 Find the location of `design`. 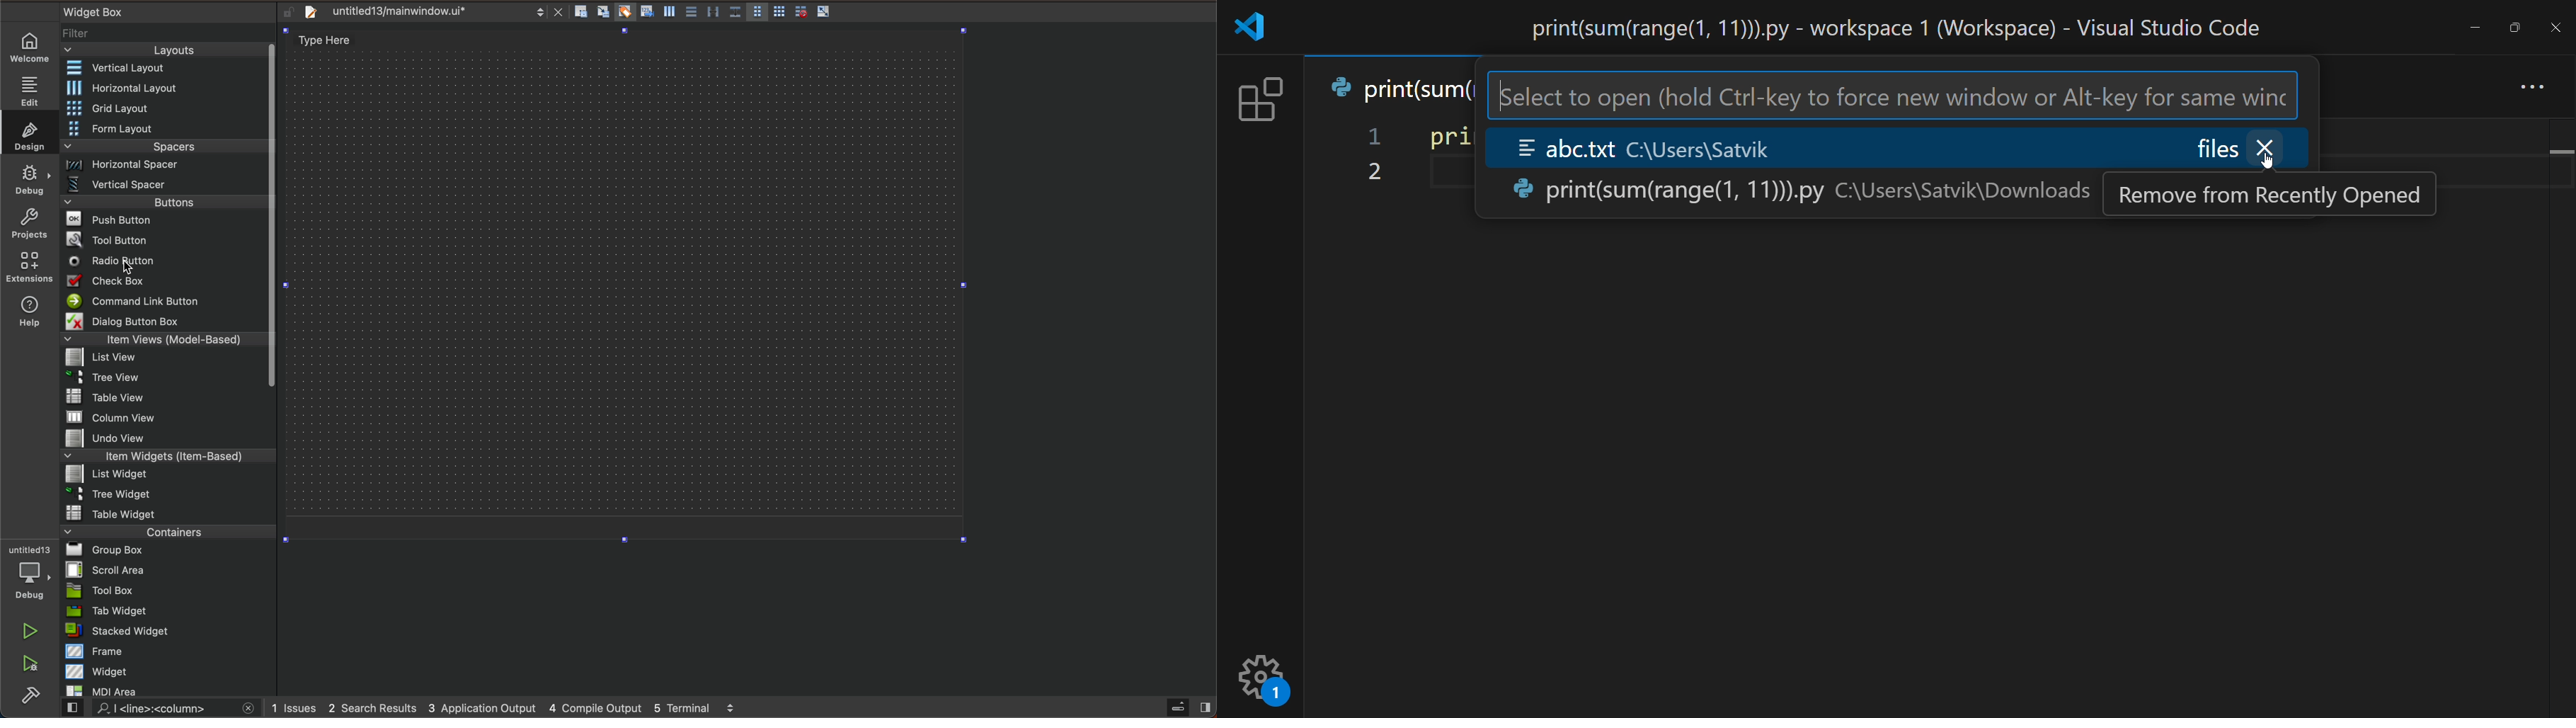

design is located at coordinates (27, 132).